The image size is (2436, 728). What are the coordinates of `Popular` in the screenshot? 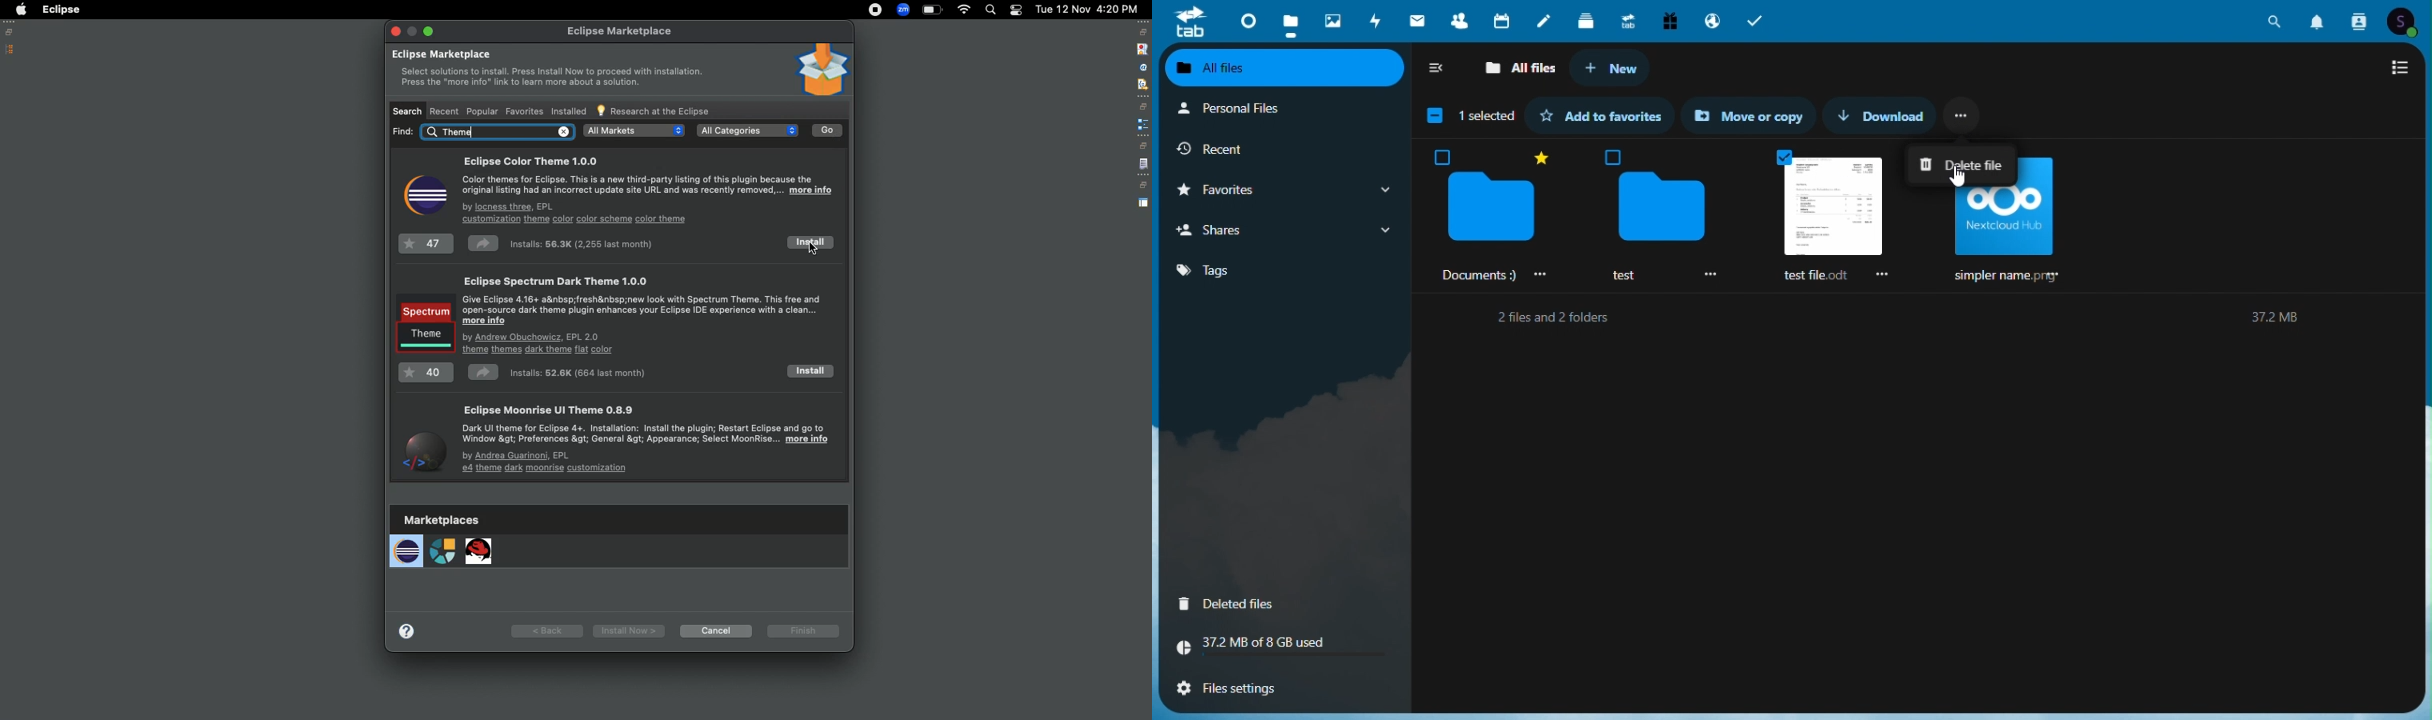 It's located at (481, 111).